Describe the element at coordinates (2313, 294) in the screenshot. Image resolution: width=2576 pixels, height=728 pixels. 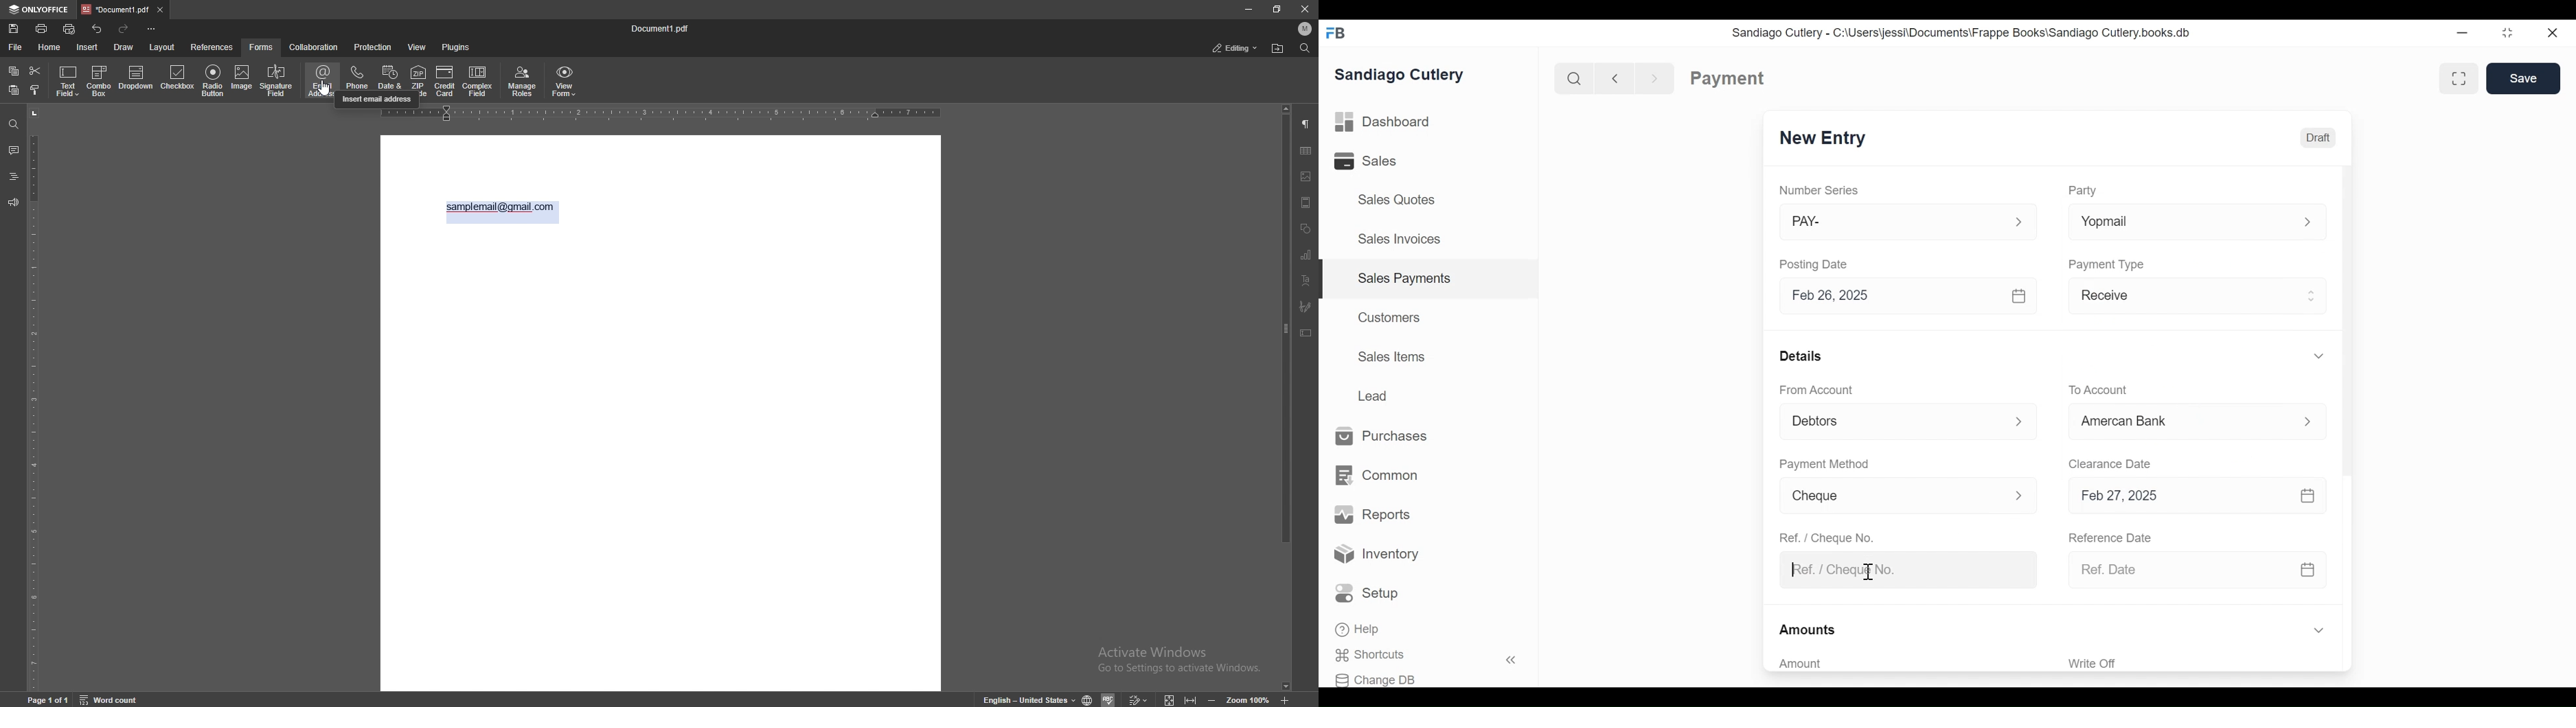
I see `Expand` at that location.